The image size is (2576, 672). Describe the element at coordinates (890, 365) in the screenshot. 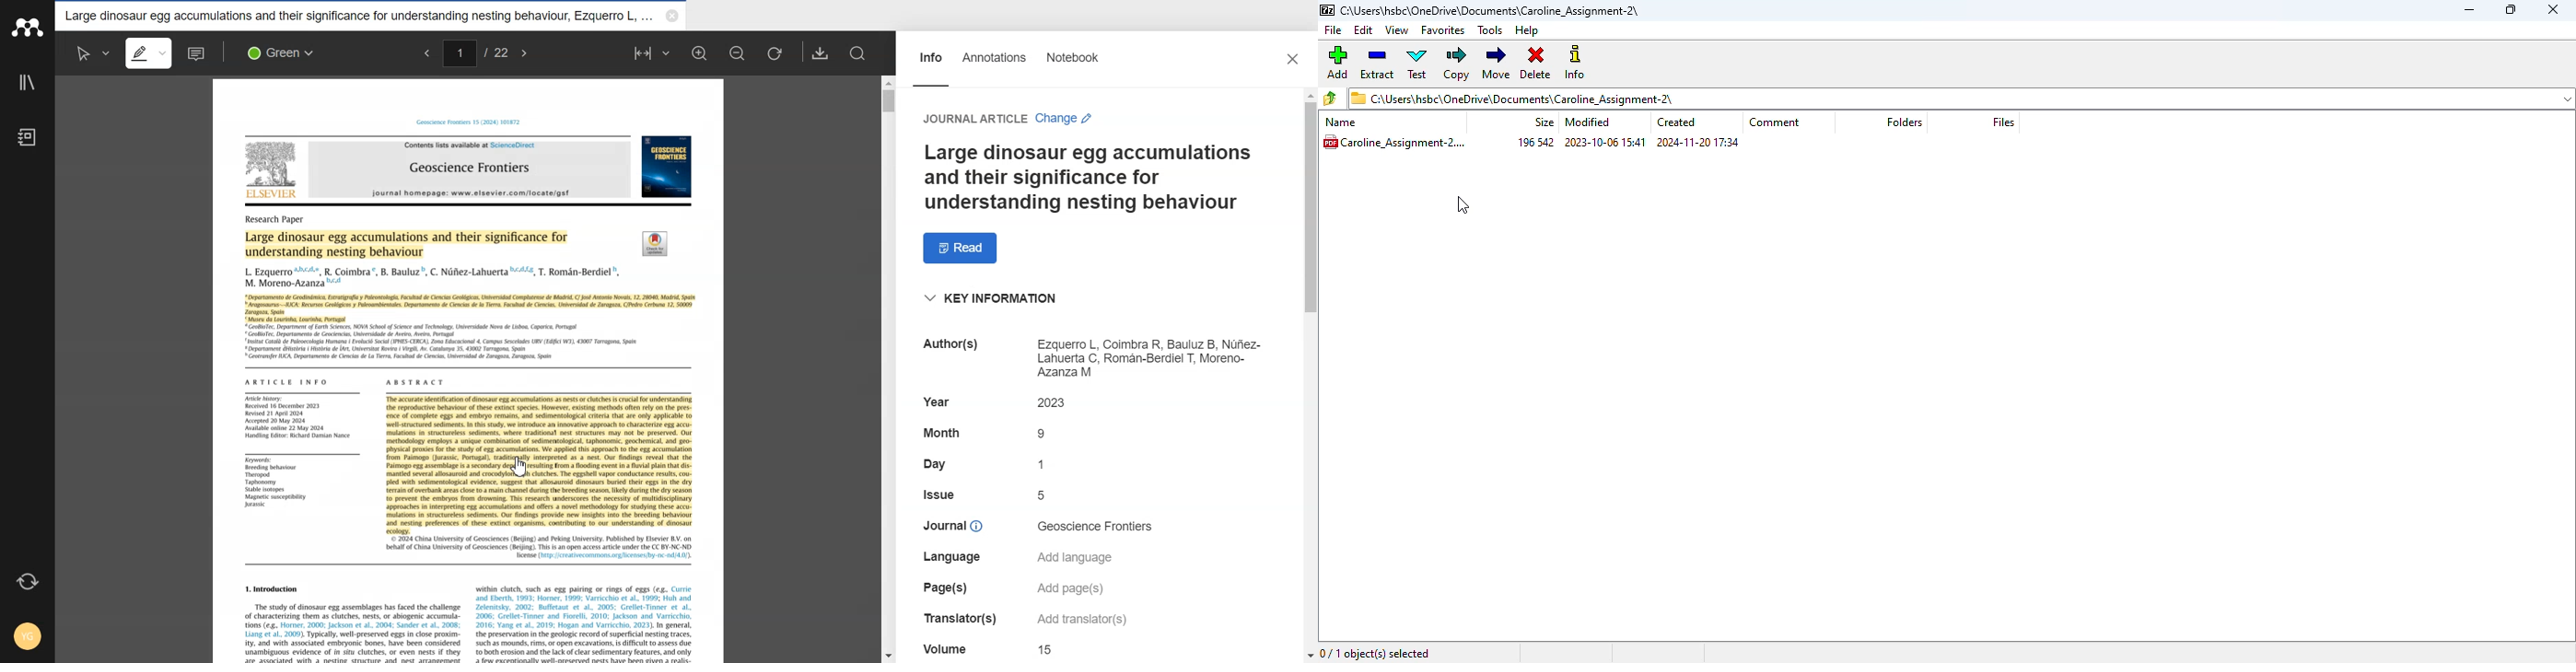

I see `Vertical scroll bar` at that location.